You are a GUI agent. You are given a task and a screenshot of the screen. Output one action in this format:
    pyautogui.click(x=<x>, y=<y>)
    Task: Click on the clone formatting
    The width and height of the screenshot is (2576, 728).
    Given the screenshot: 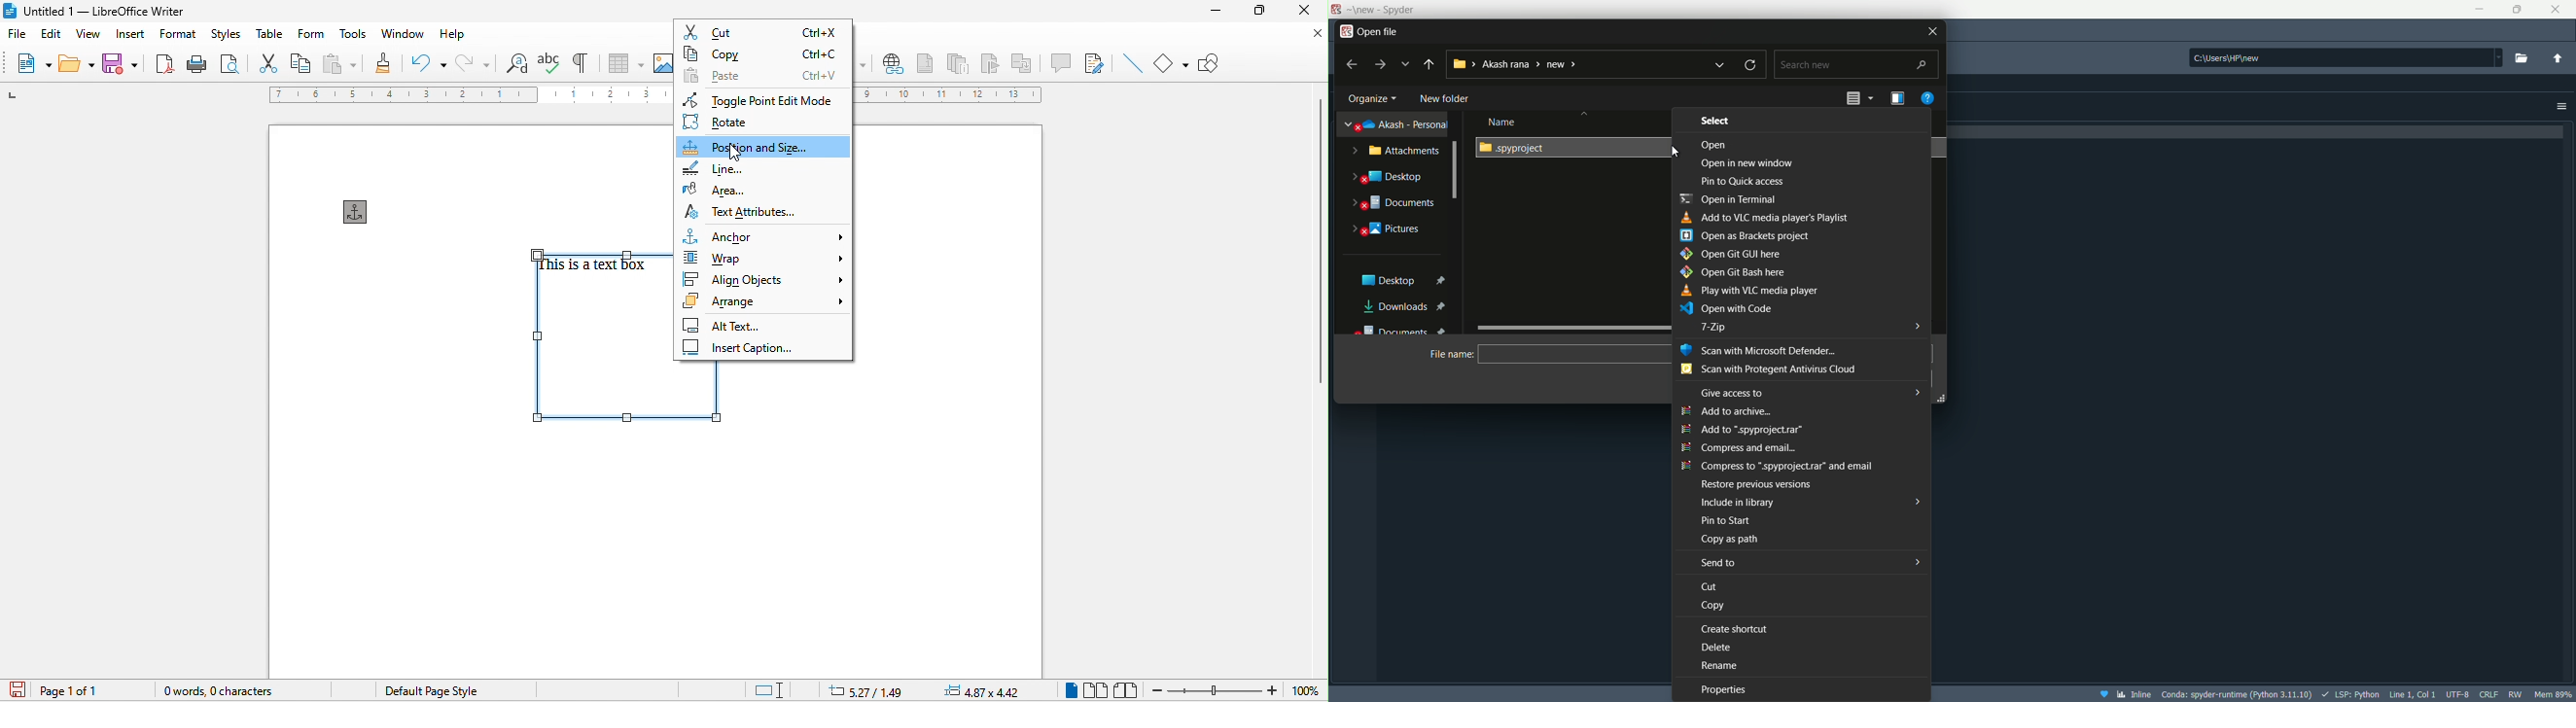 What is the action you would take?
    pyautogui.click(x=381, y=64)
    